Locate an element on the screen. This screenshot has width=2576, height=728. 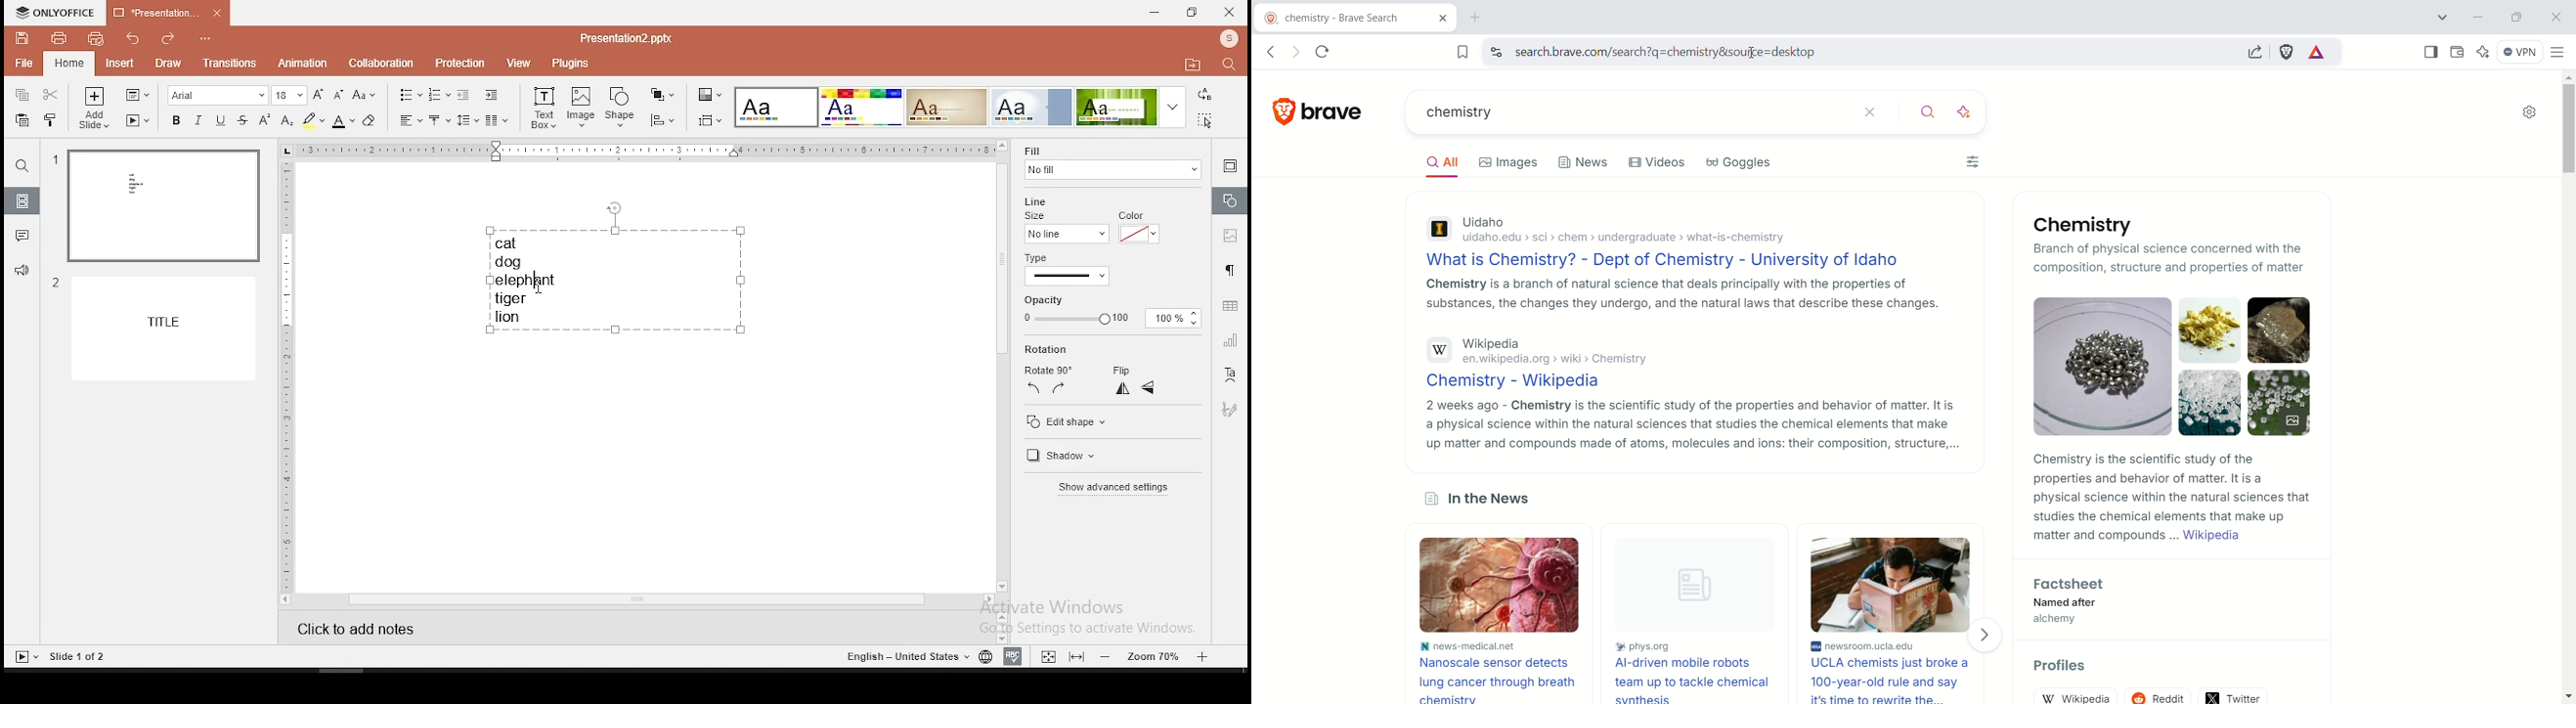
Chemistry - Wikipedia is located at coordinates (1518, 381).